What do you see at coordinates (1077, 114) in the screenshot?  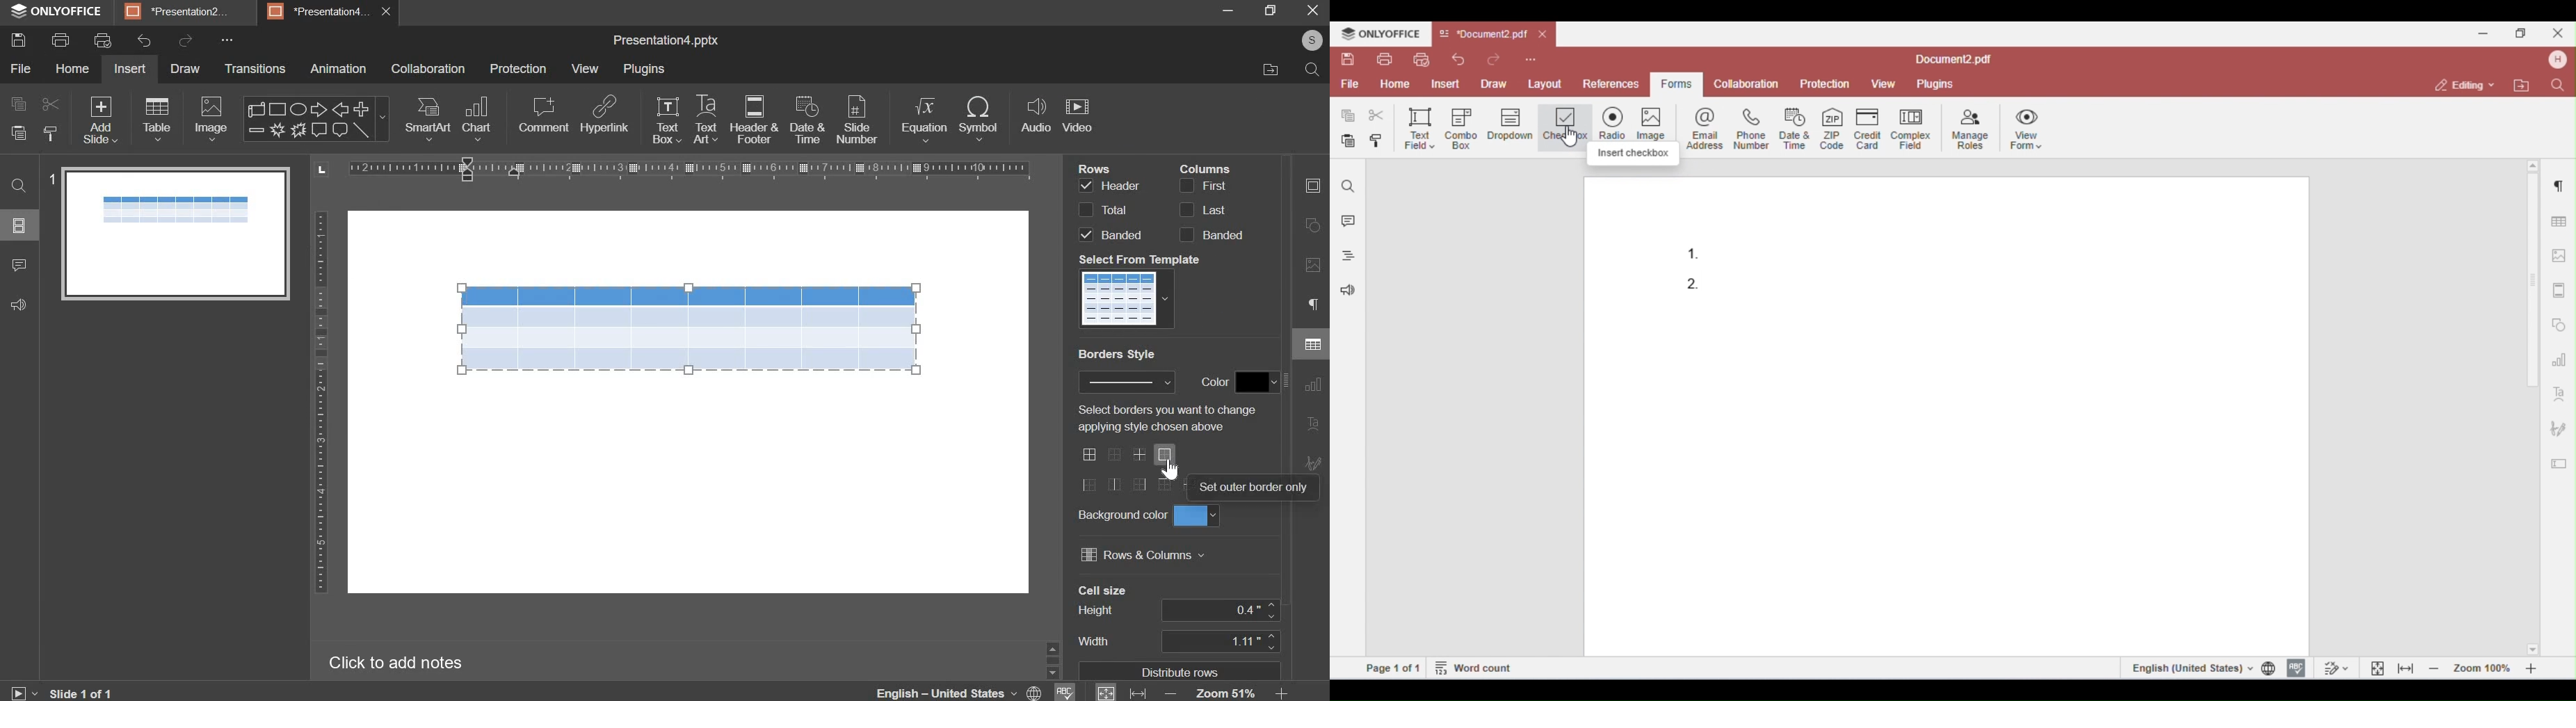 I see `video` at bounding box center [1077, 114].